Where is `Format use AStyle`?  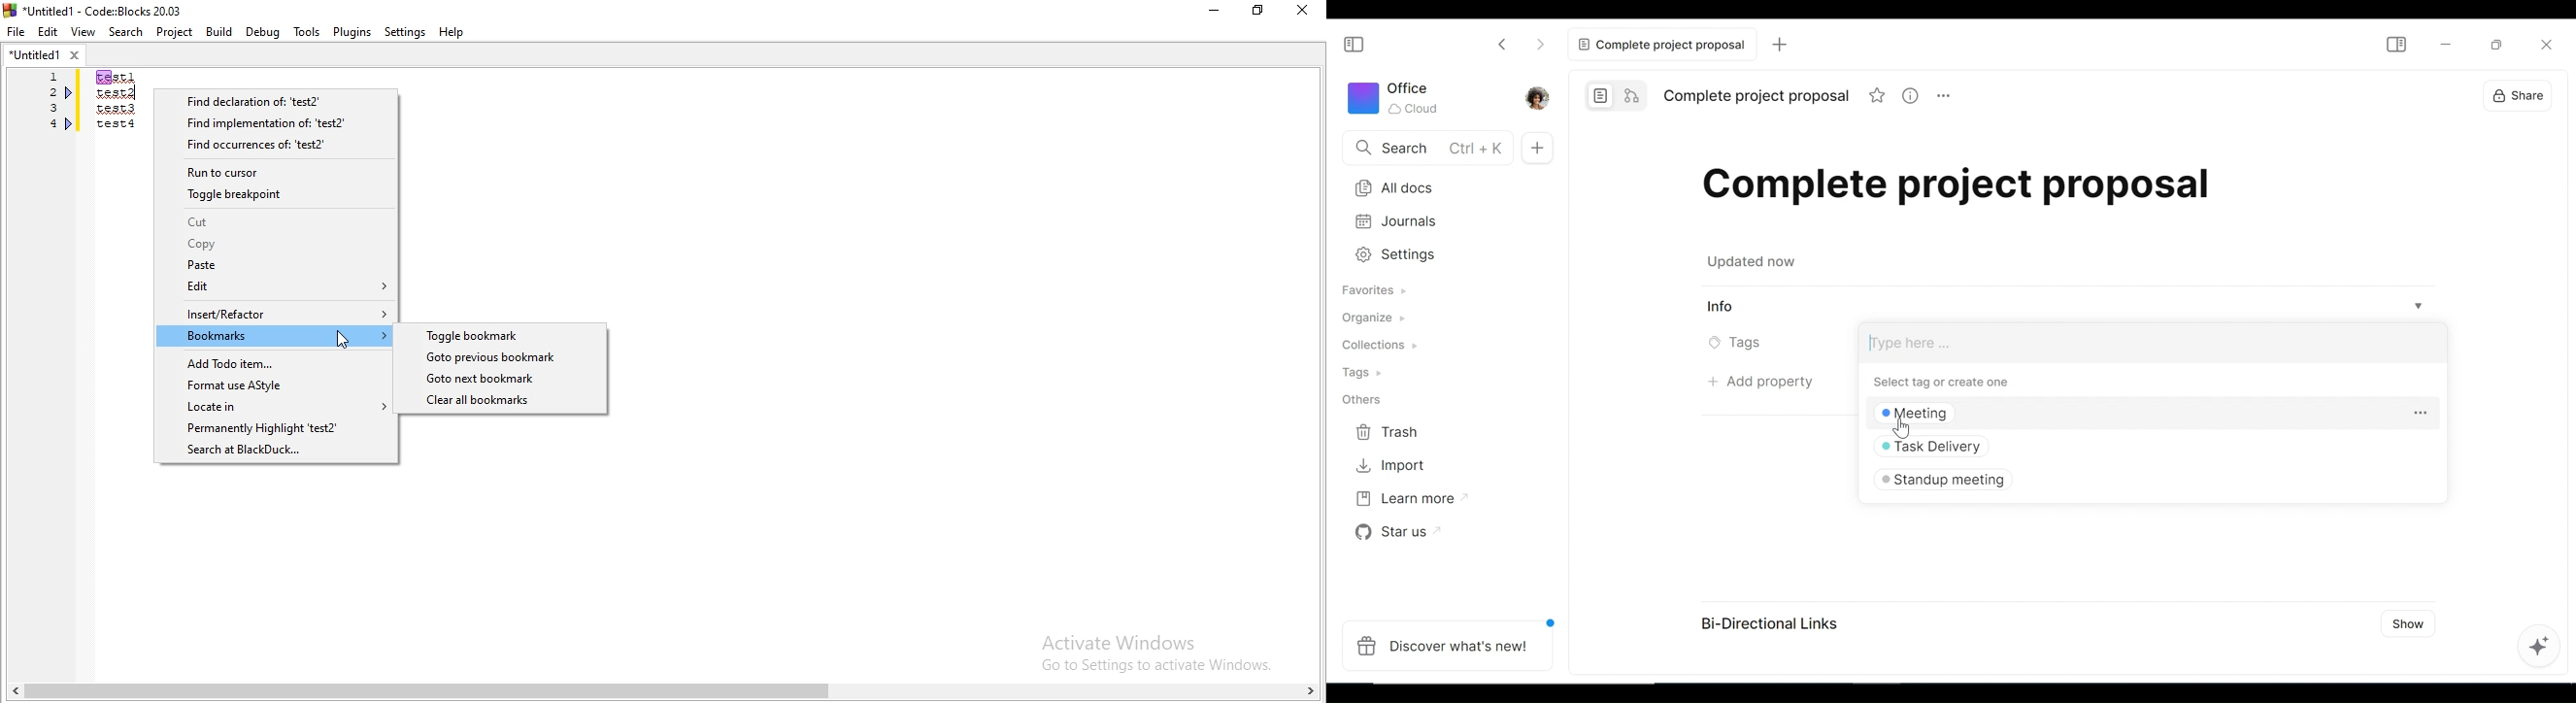 Format use AStyle is located at coordinates (276, 385).